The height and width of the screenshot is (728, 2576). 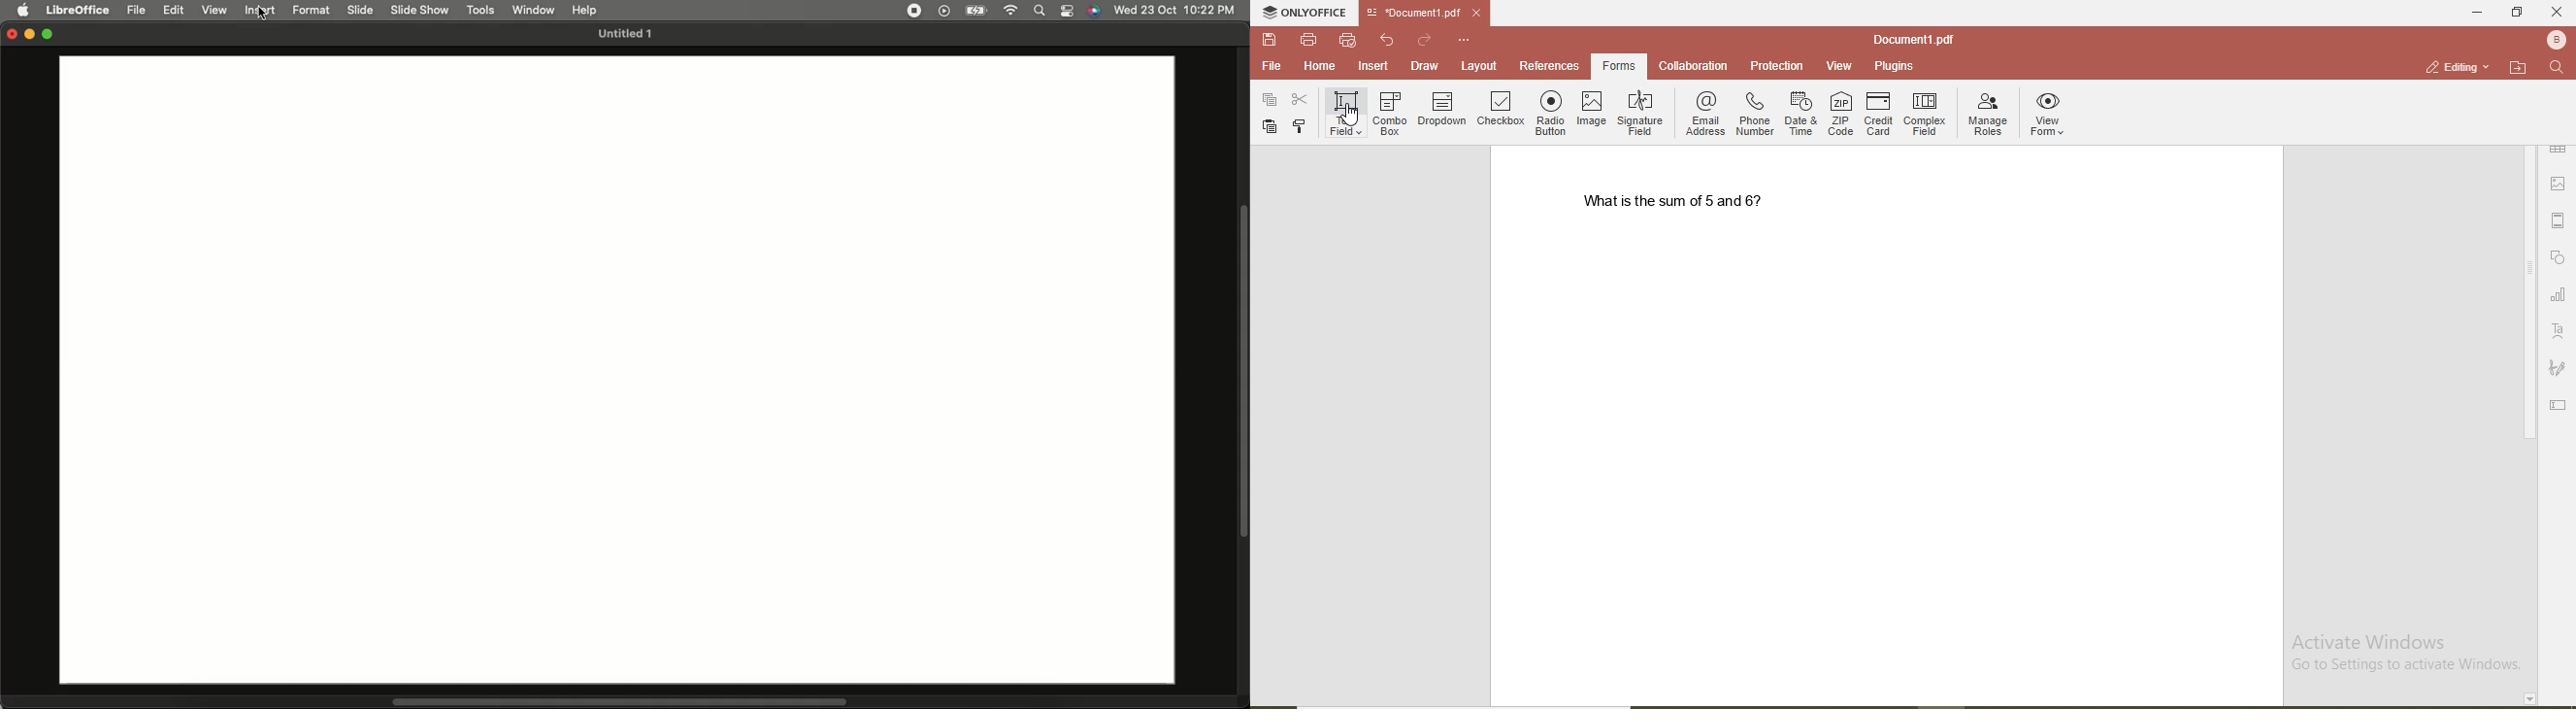 I want to click on margin, so click(x=2560, y=222).